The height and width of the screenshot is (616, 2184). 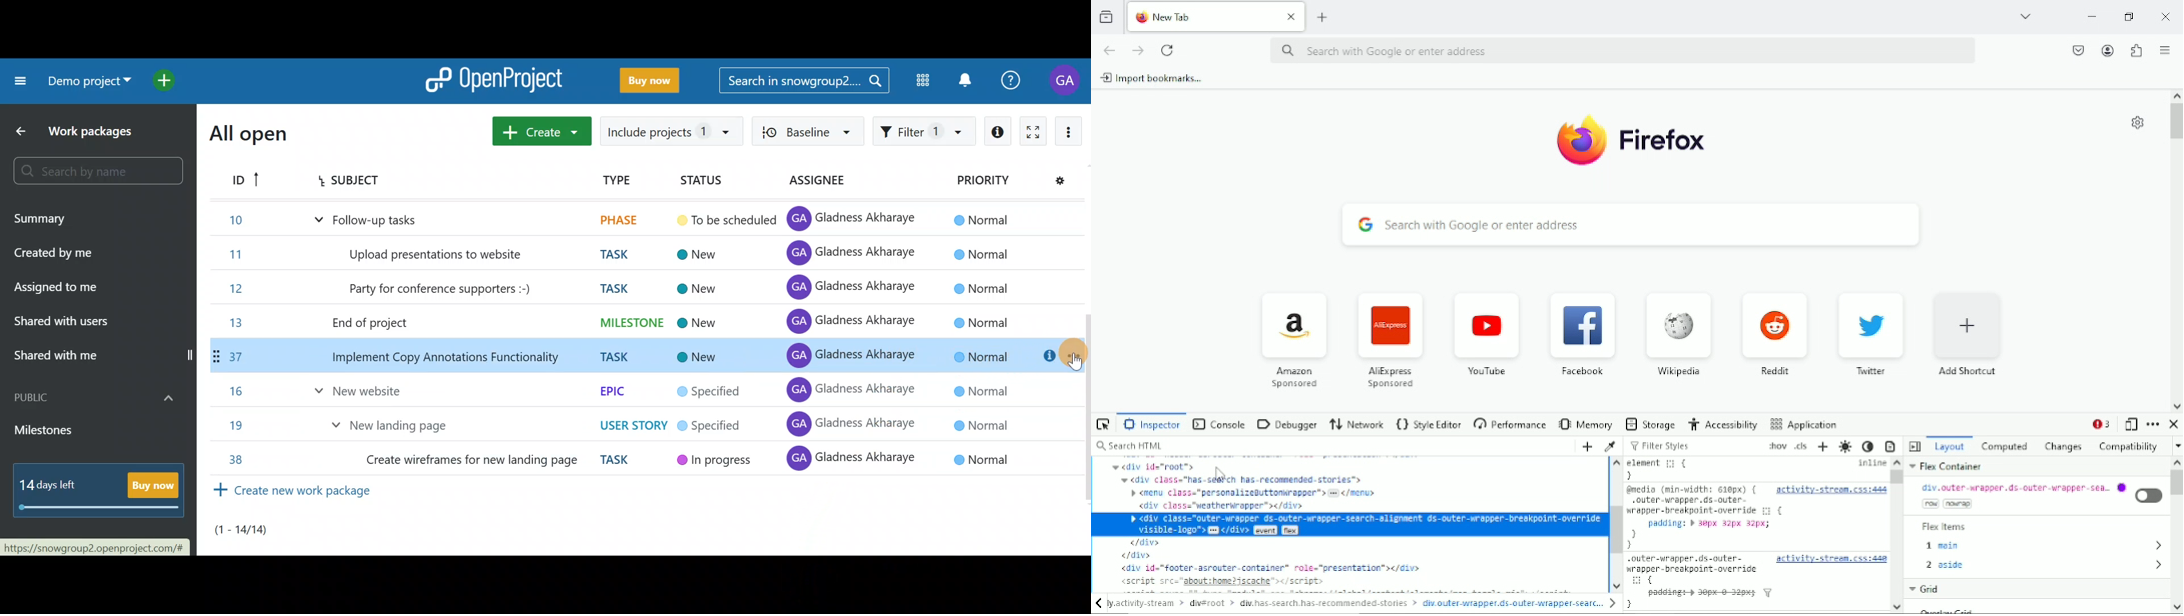 What do you see at coordinates (238, 529) in the screenshot?
I see `(1-14)/14)` at bounding box center [238, 529].